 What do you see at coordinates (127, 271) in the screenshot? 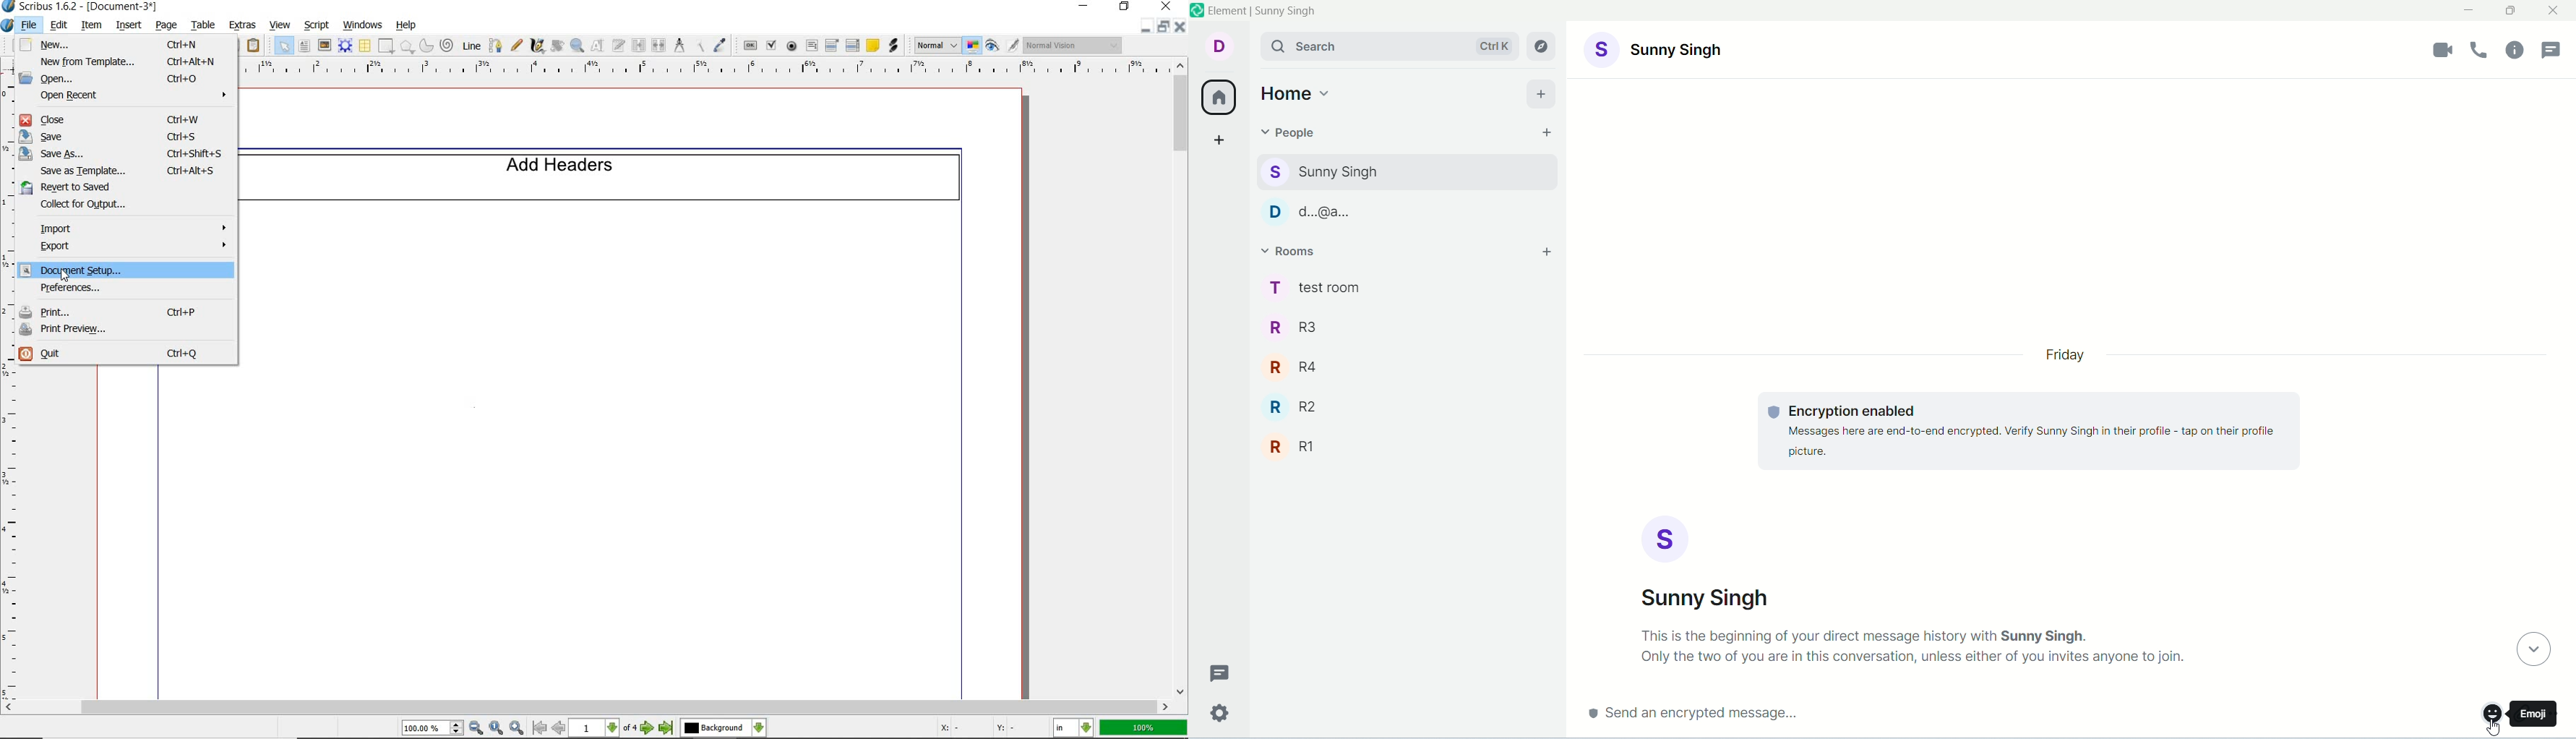
I see `document setup` at bounding box center [127, 271].